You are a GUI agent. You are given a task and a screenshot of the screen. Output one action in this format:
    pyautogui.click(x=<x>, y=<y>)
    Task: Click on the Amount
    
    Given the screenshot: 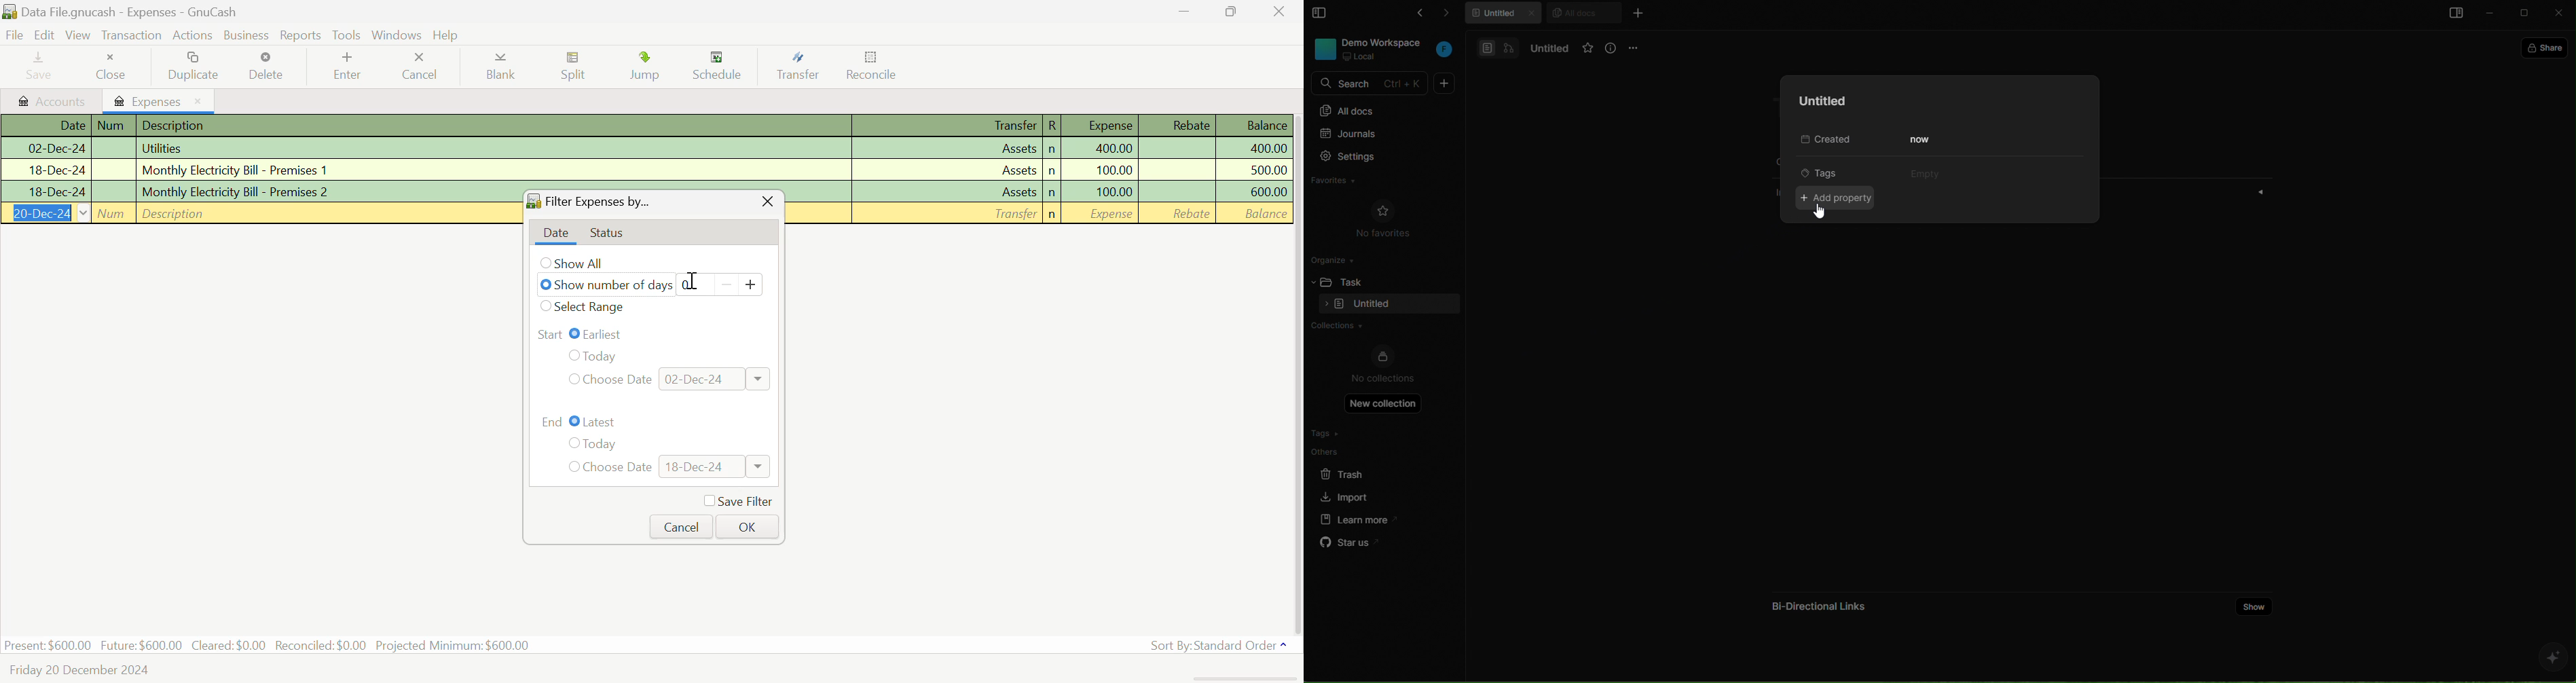 What is the action you would take?
    pyautogui.click(x=1113, y=214)
    